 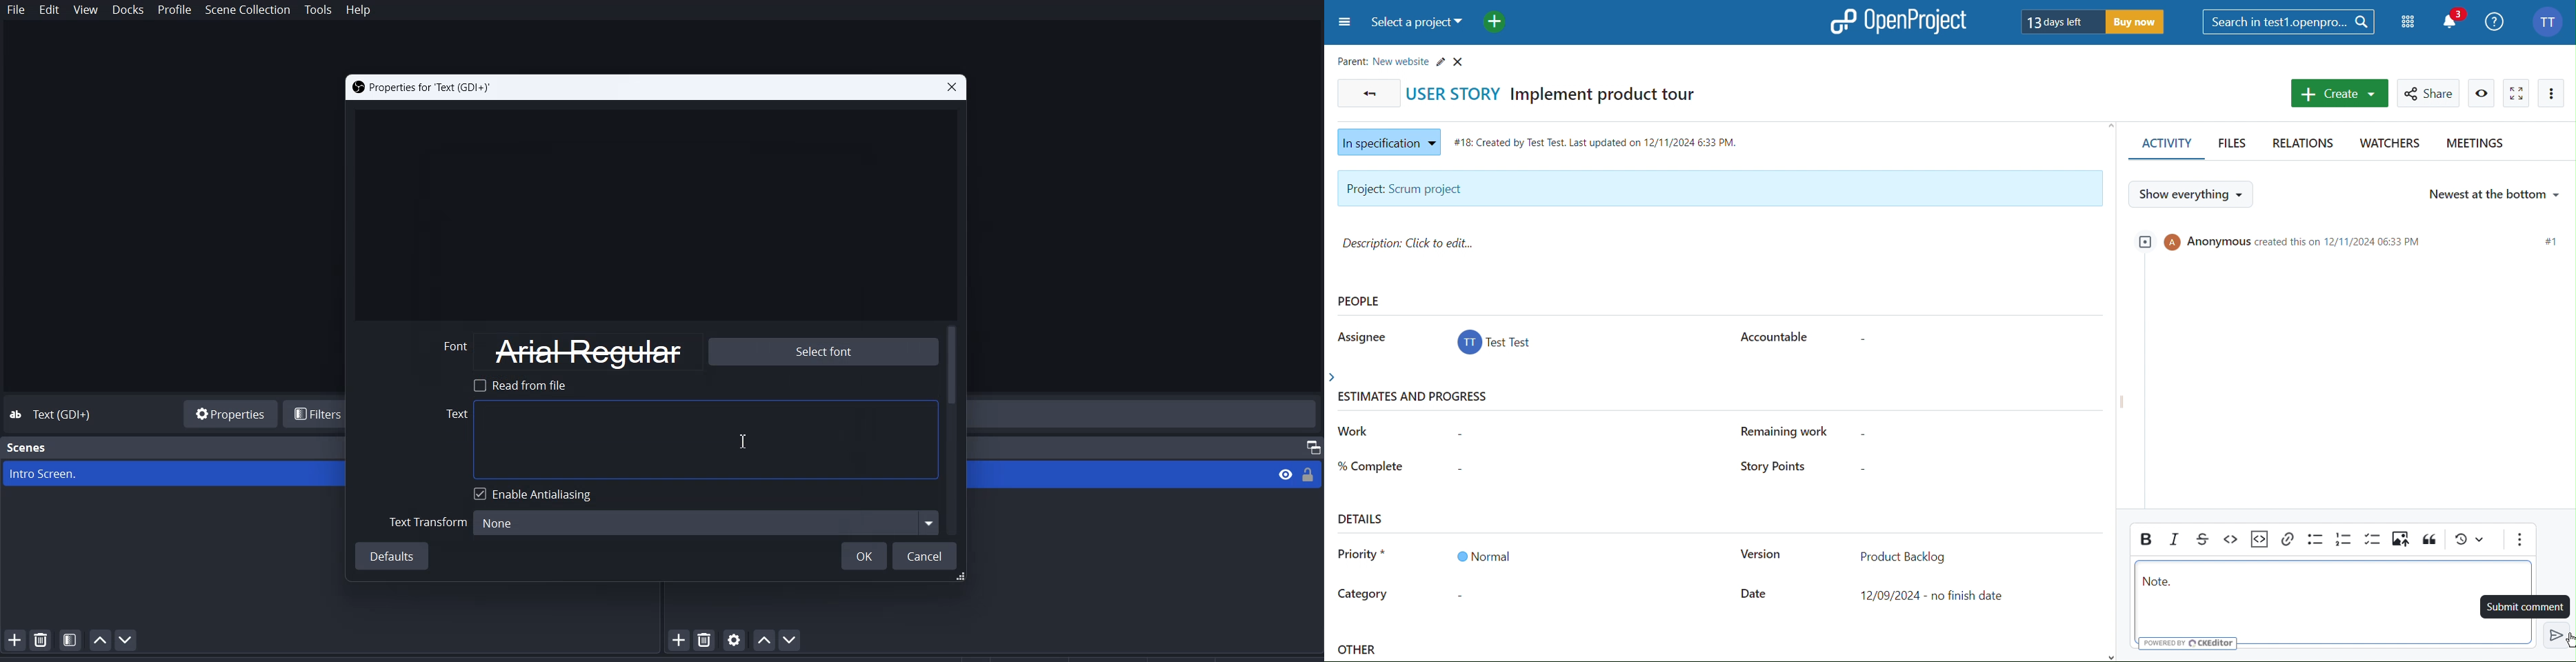 I want to click on Help, so click(x=358, y=11).